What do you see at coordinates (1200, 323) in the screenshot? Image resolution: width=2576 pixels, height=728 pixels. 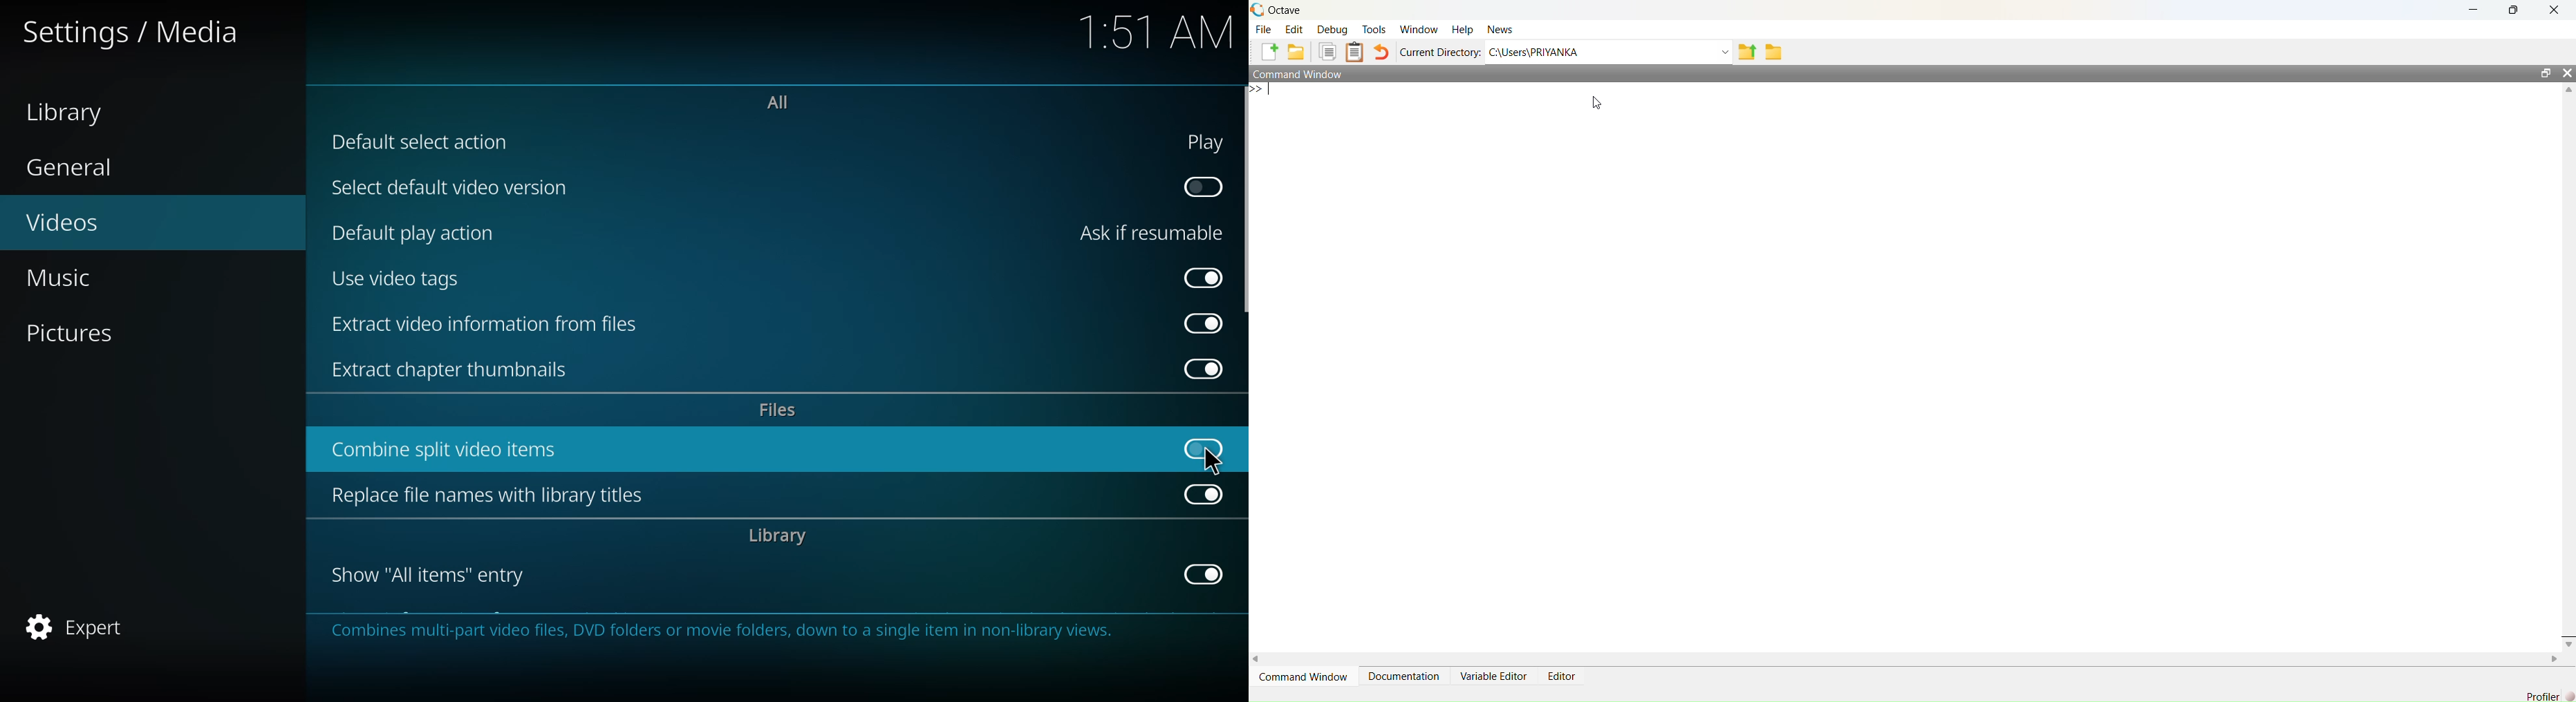 I see `enabled` at bounding box center [1200, 323].